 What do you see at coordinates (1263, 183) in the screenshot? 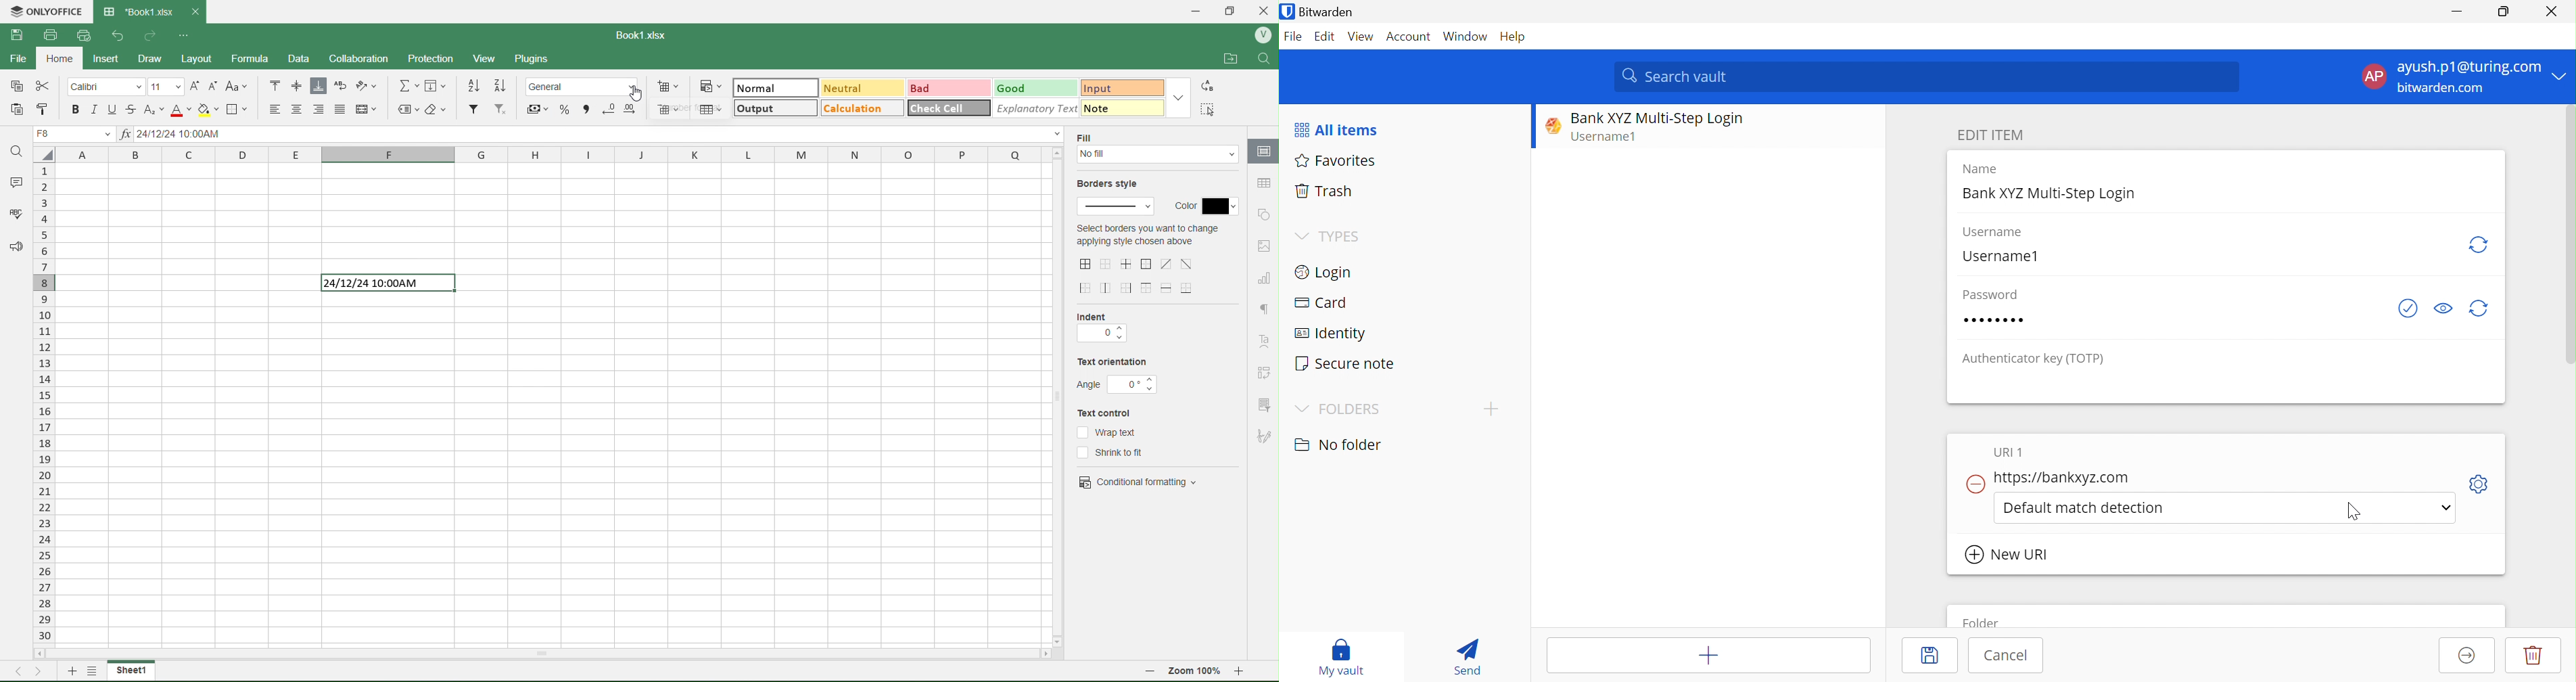
I see `table` at bounding box center [1263, 183].